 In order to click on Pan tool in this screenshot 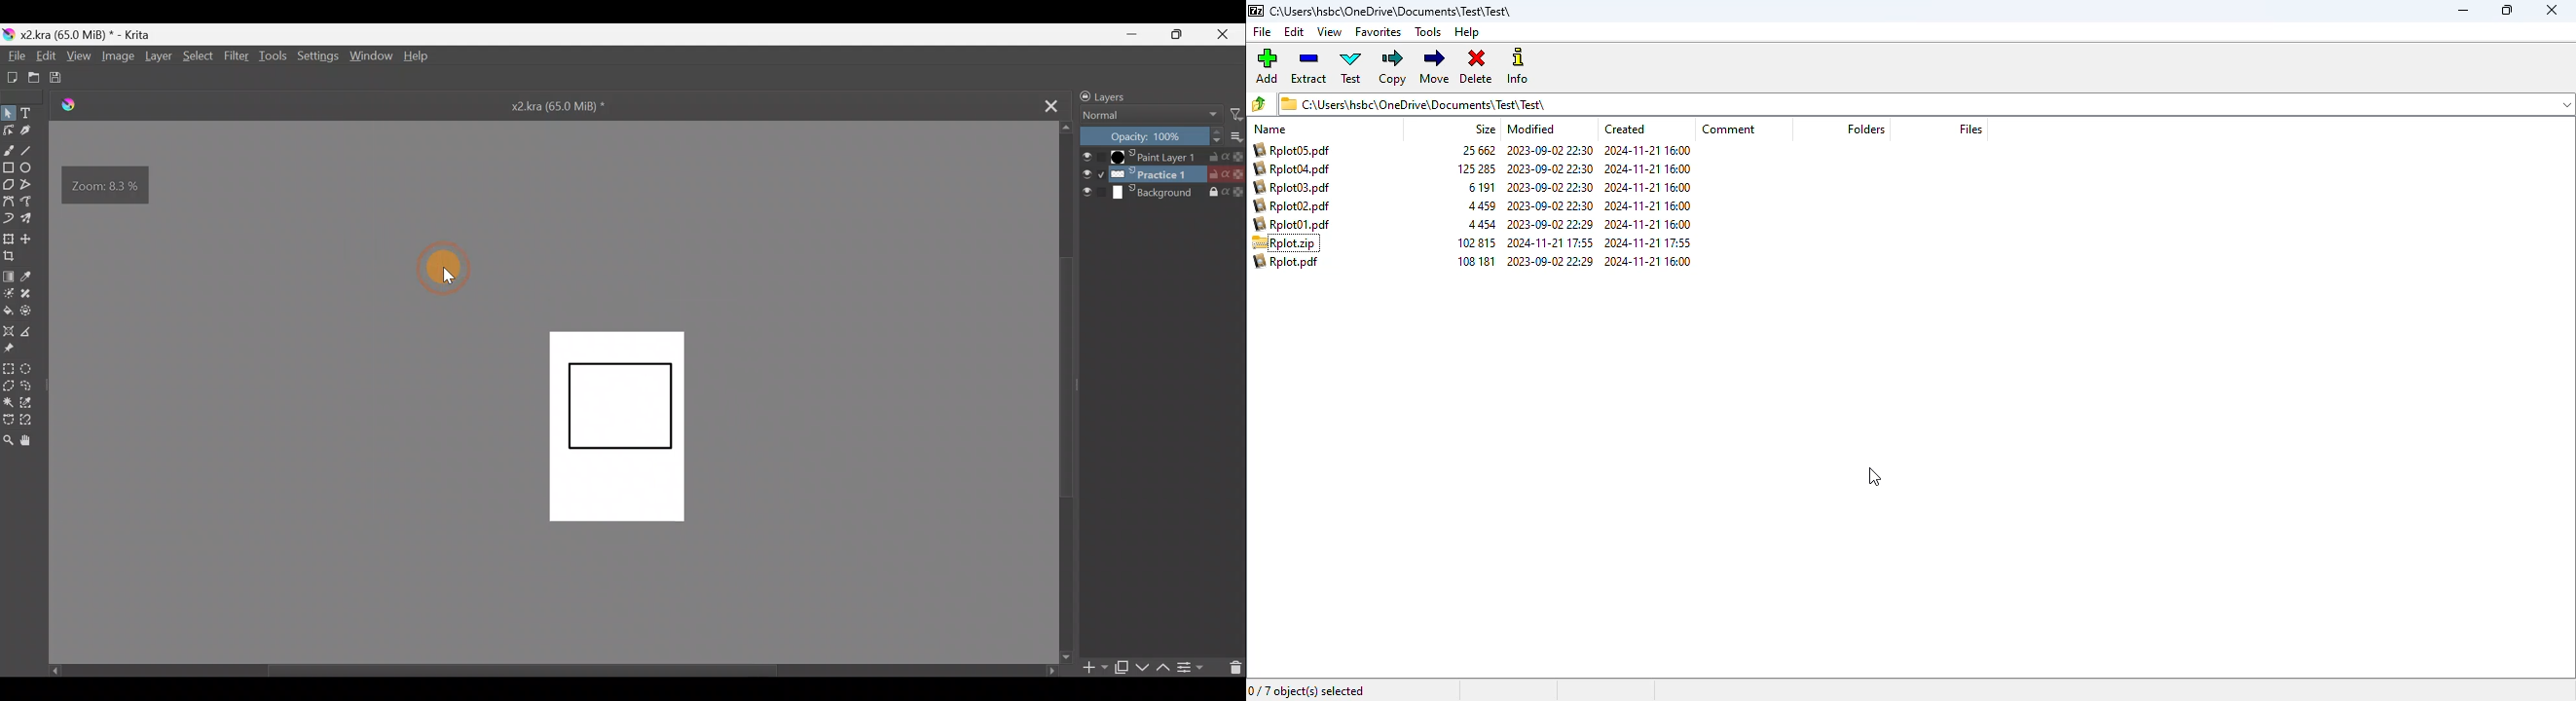, I will do `click(31, 441)`.